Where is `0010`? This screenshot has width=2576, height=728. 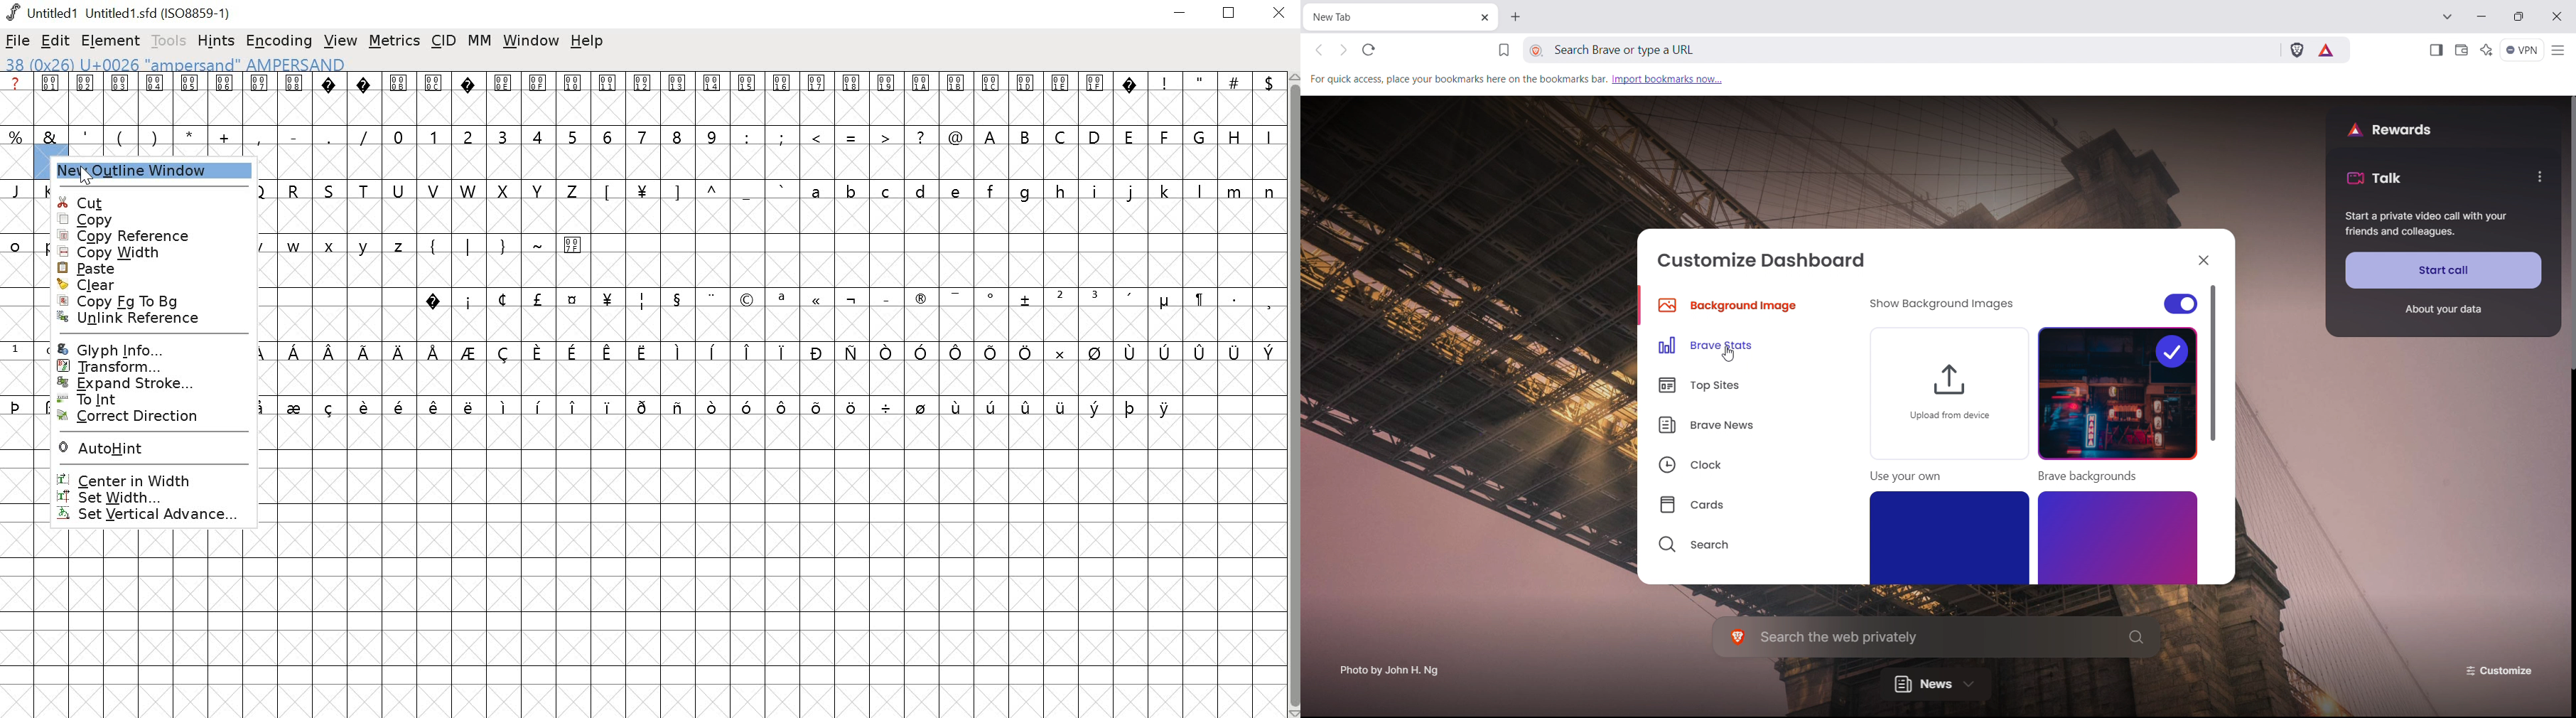
0010 is located at coordinates (574, 97).